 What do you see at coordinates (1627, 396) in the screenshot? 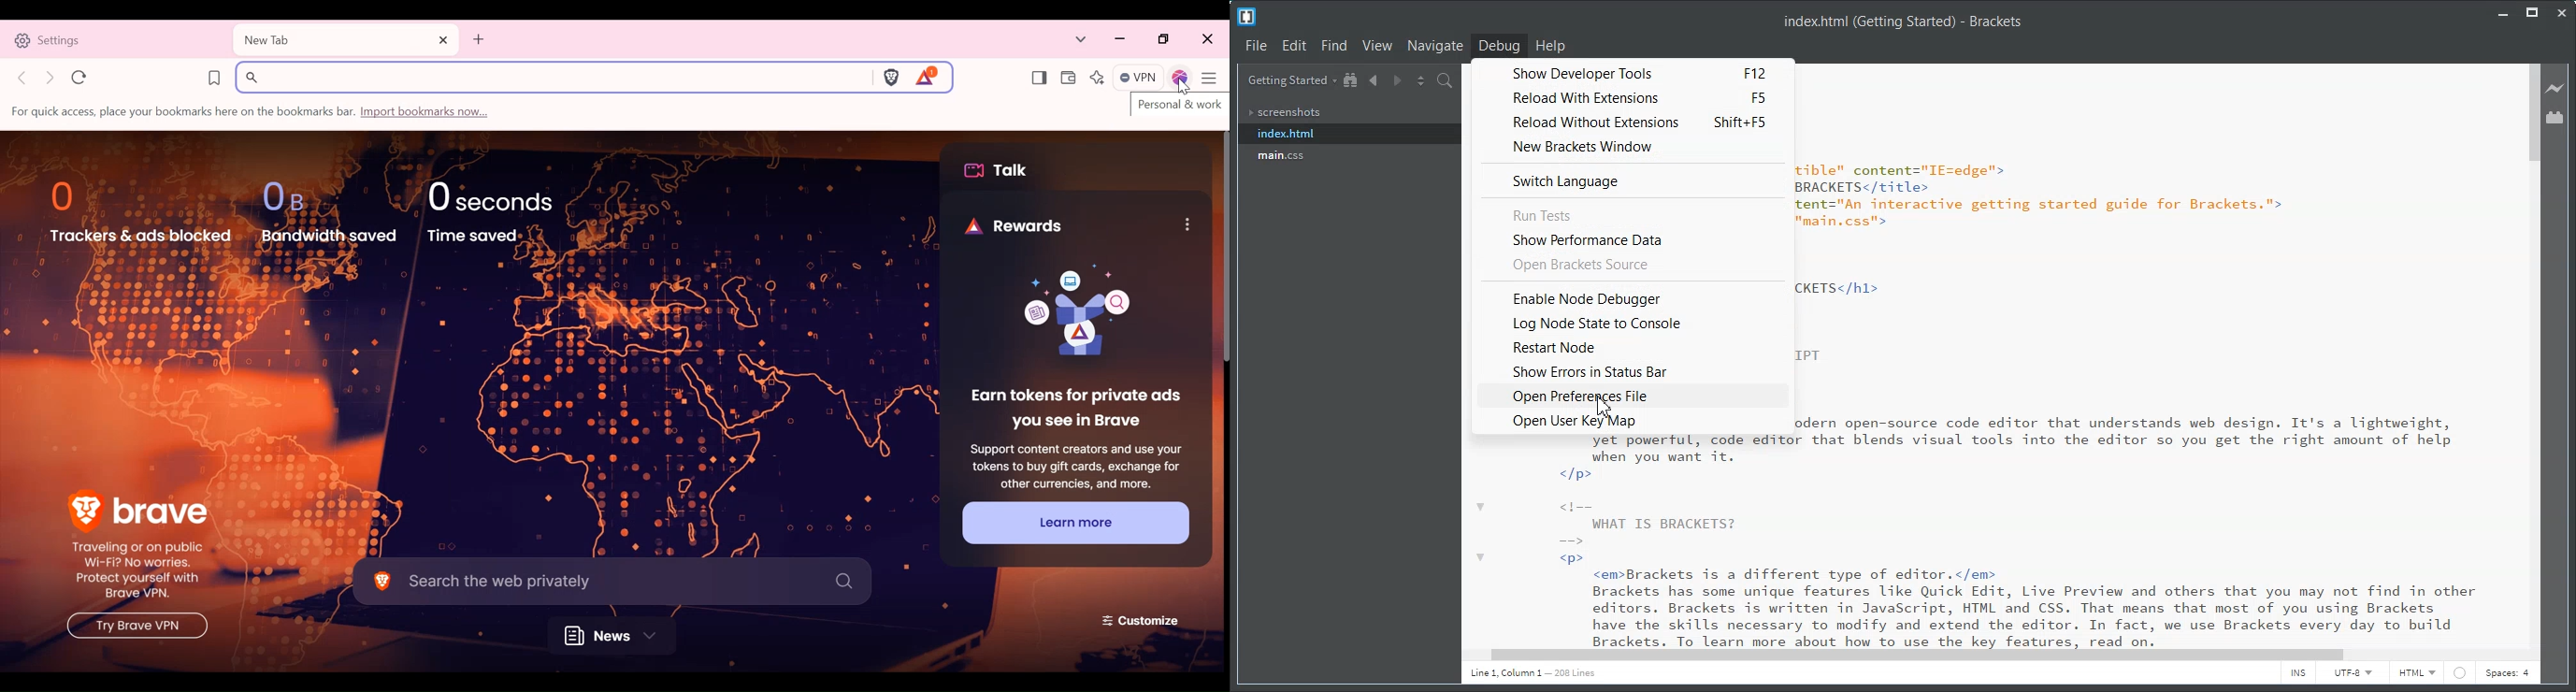
I see `Open Preferences File` at bounding box center [1627, 396].